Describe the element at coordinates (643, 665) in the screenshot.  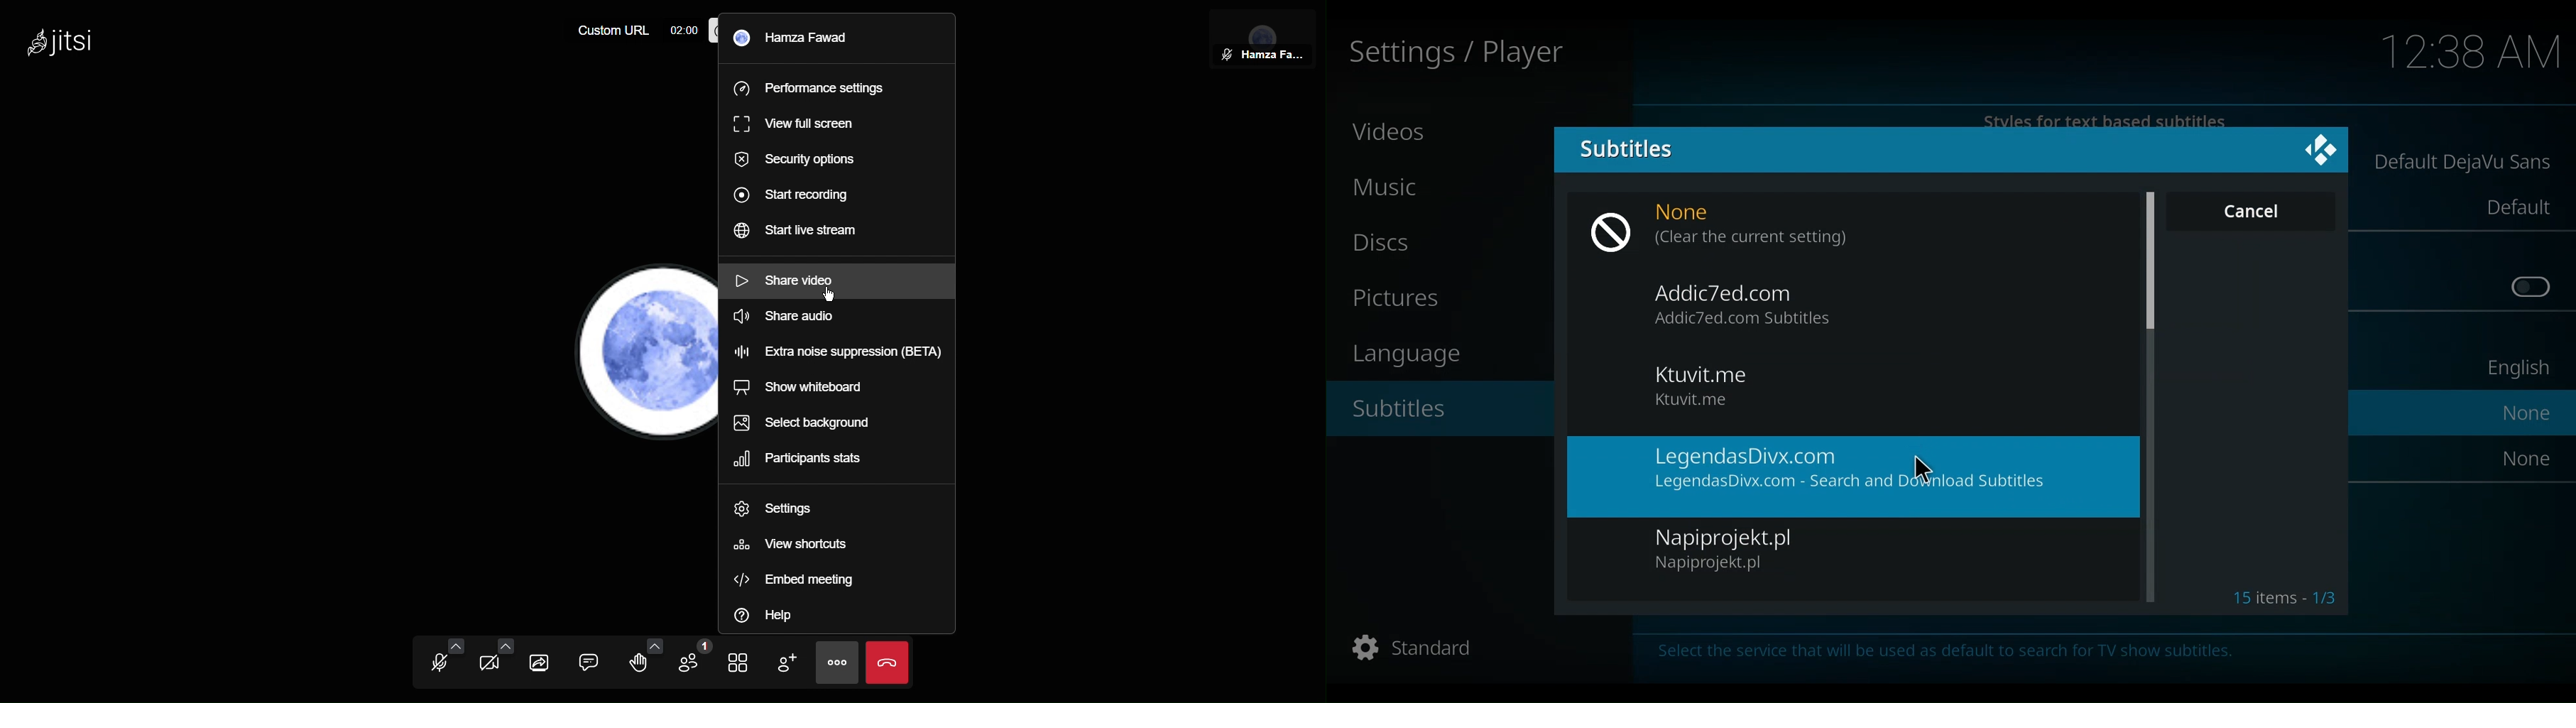
I see `Raise Hand` at that location.